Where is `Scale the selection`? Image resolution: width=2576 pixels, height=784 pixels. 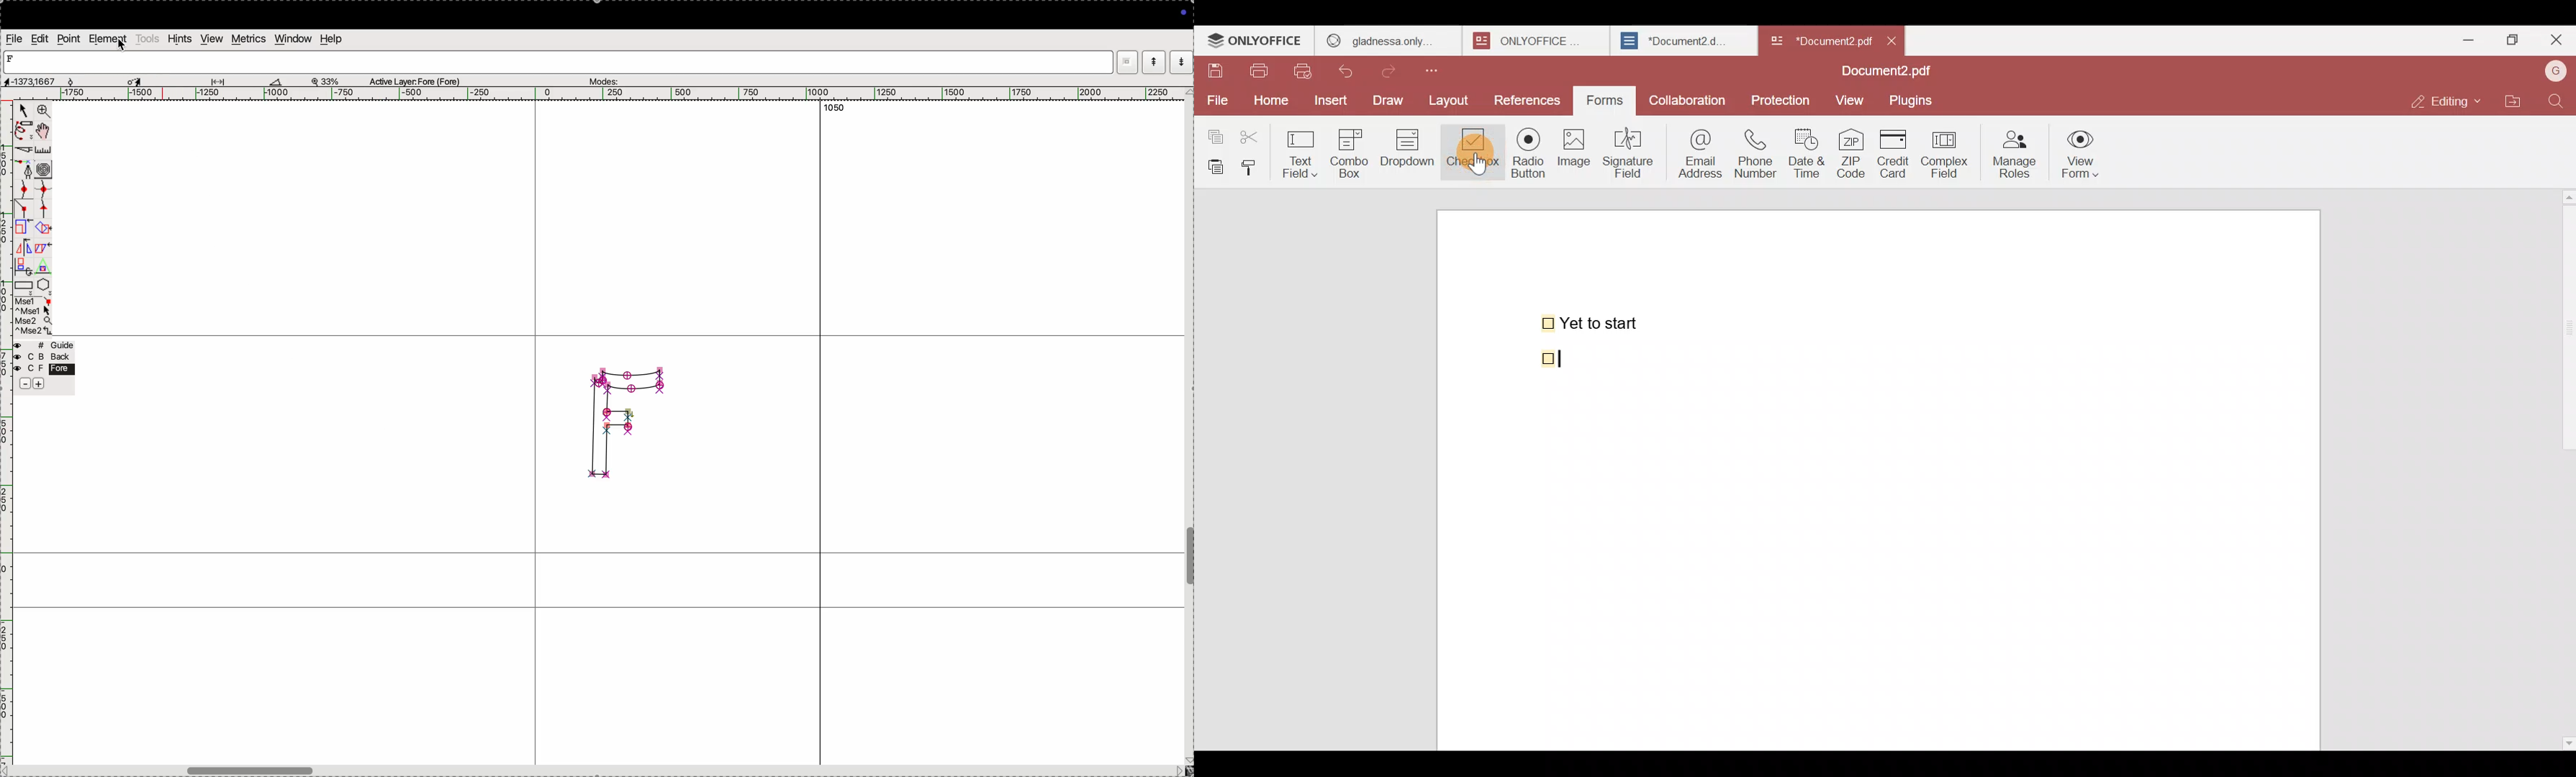
Scale the selection is located at coordinates (23, 230).